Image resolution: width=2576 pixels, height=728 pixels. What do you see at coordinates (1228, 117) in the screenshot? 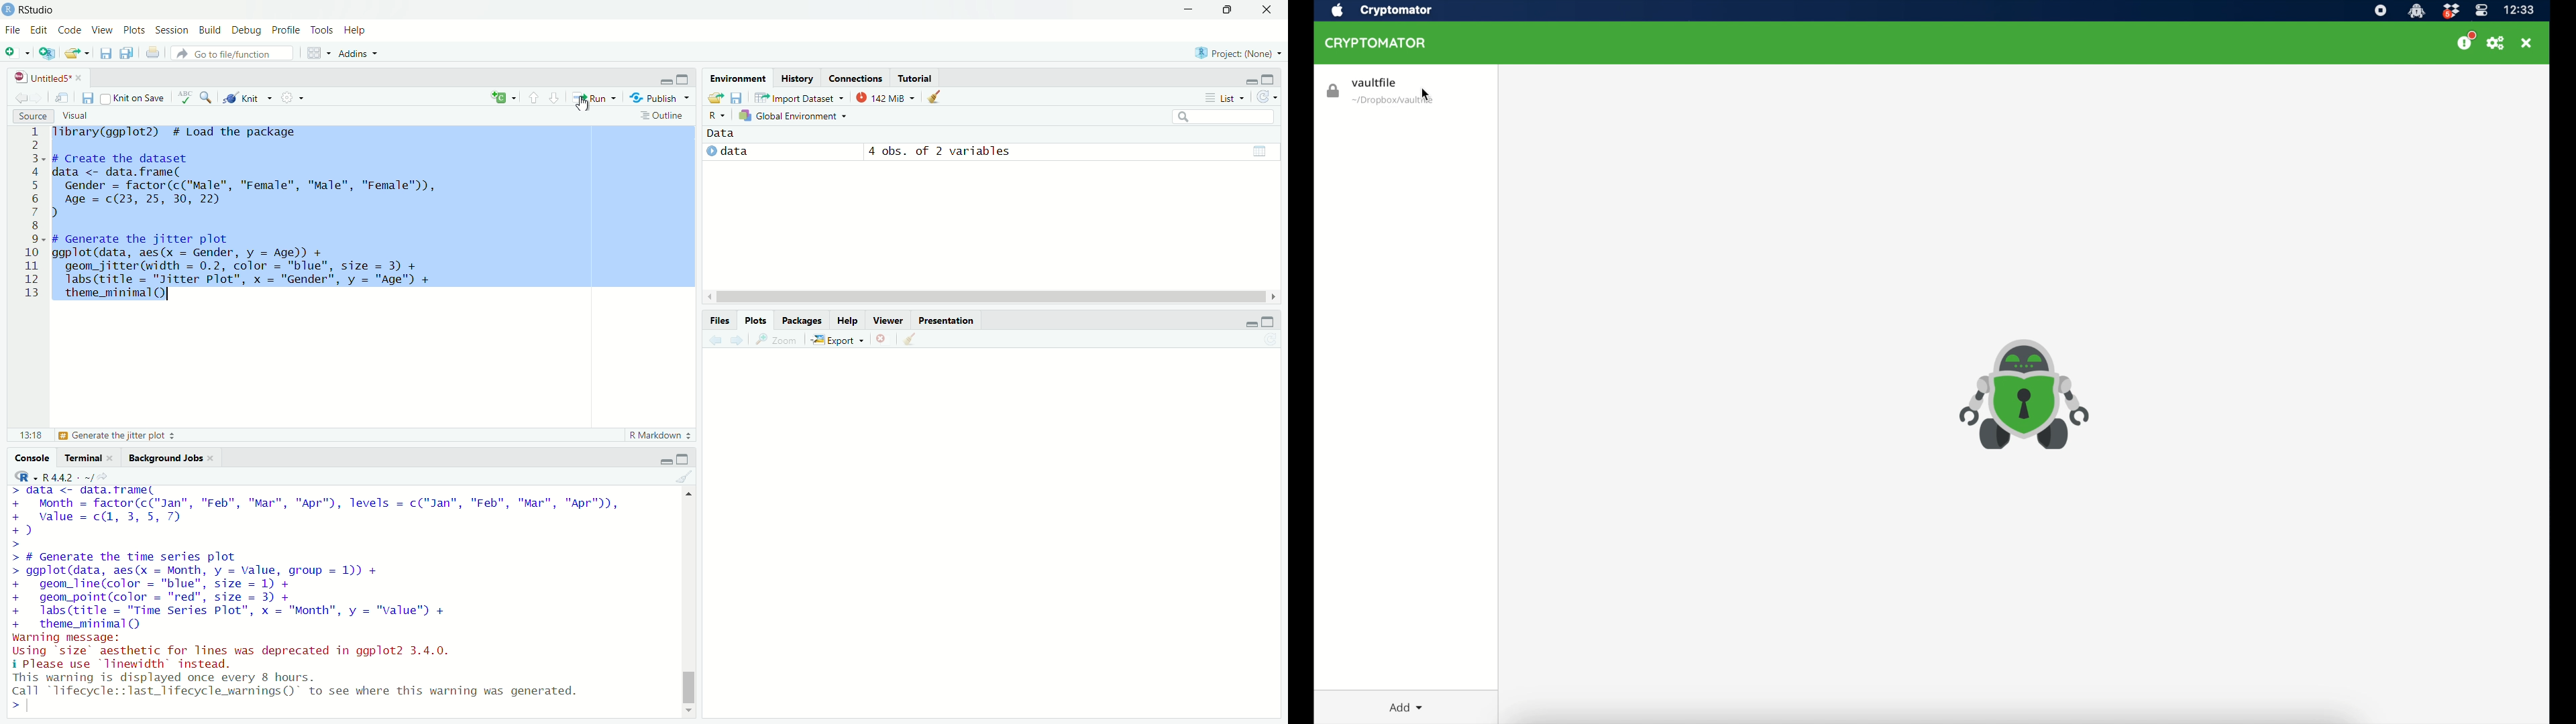
I see `search field` at bounding box center [1228, 117].